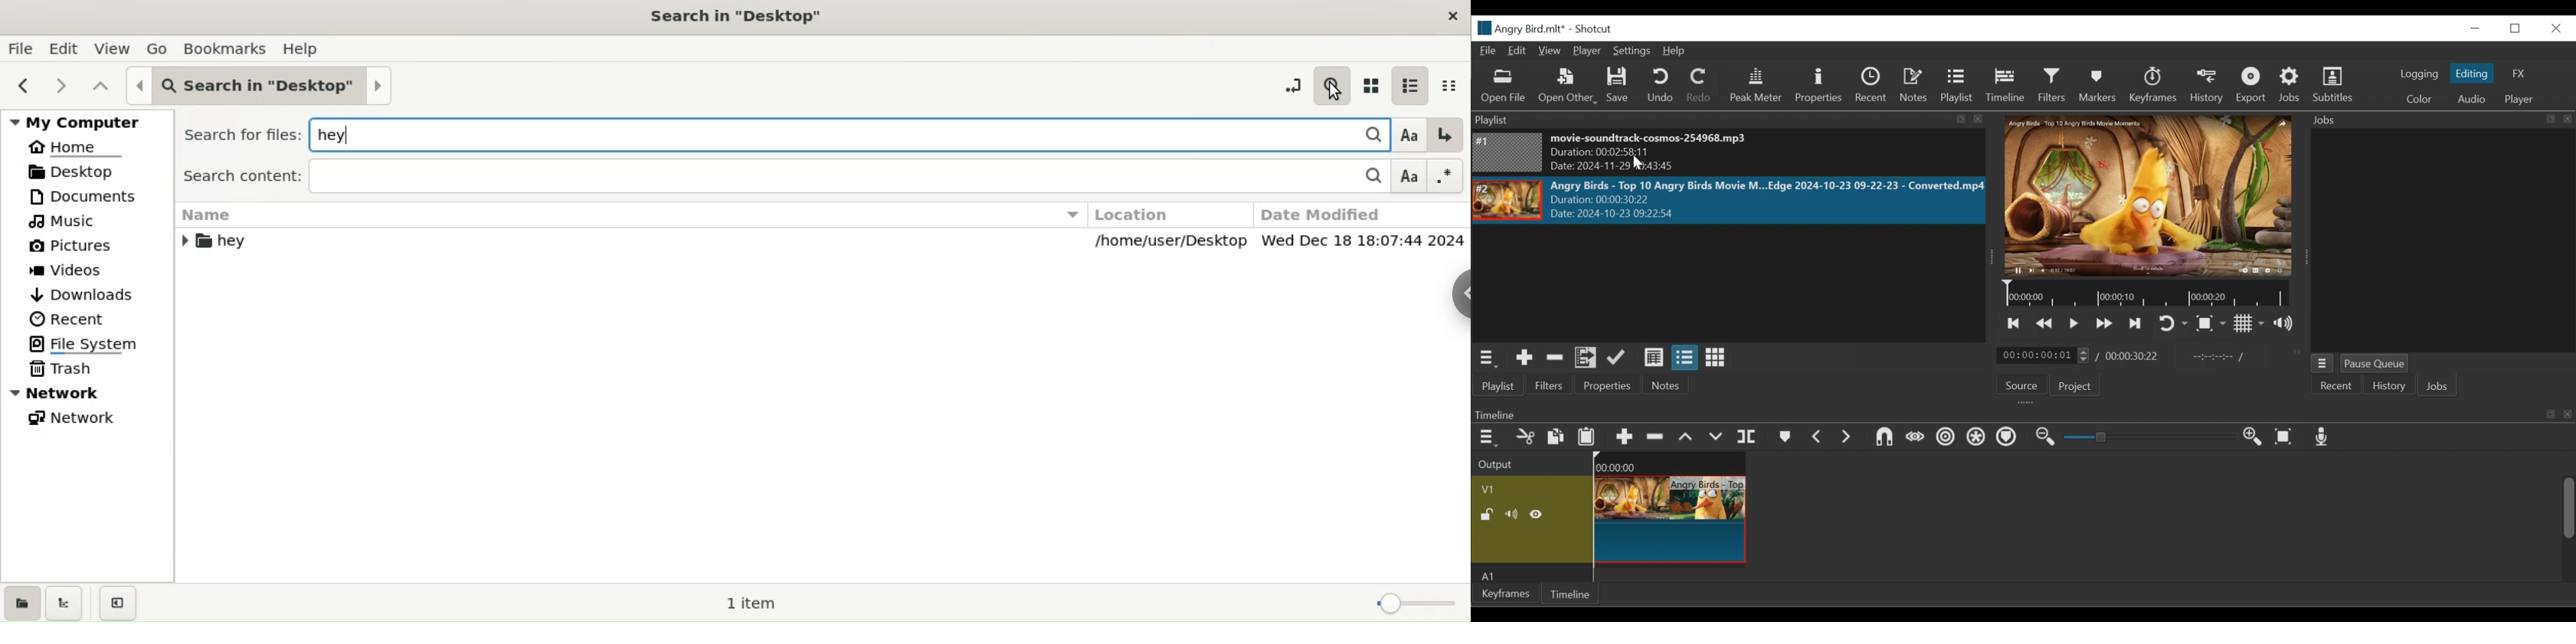 The width and height of the screenshot is (2576, 644). What do you see at coordinates (2556, 26) in the screenshot?
I see `Close` at bounding box center [2556, 26].